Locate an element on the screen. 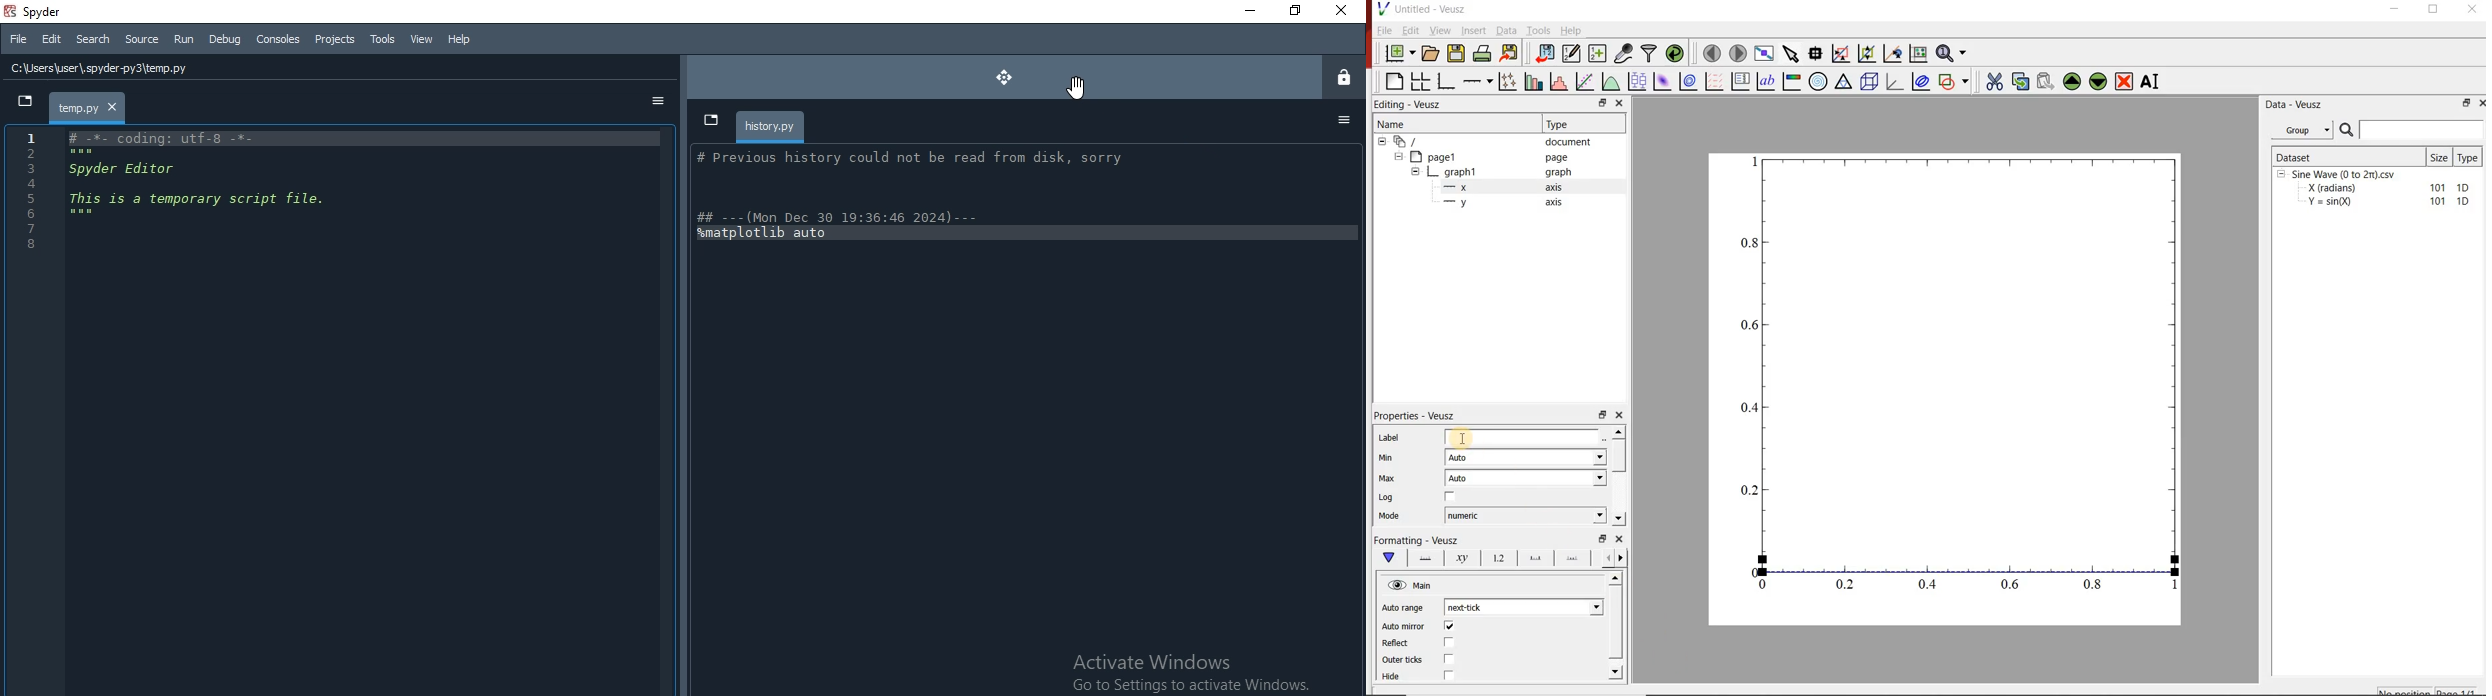  file tab is located at coordinates (86, 106).